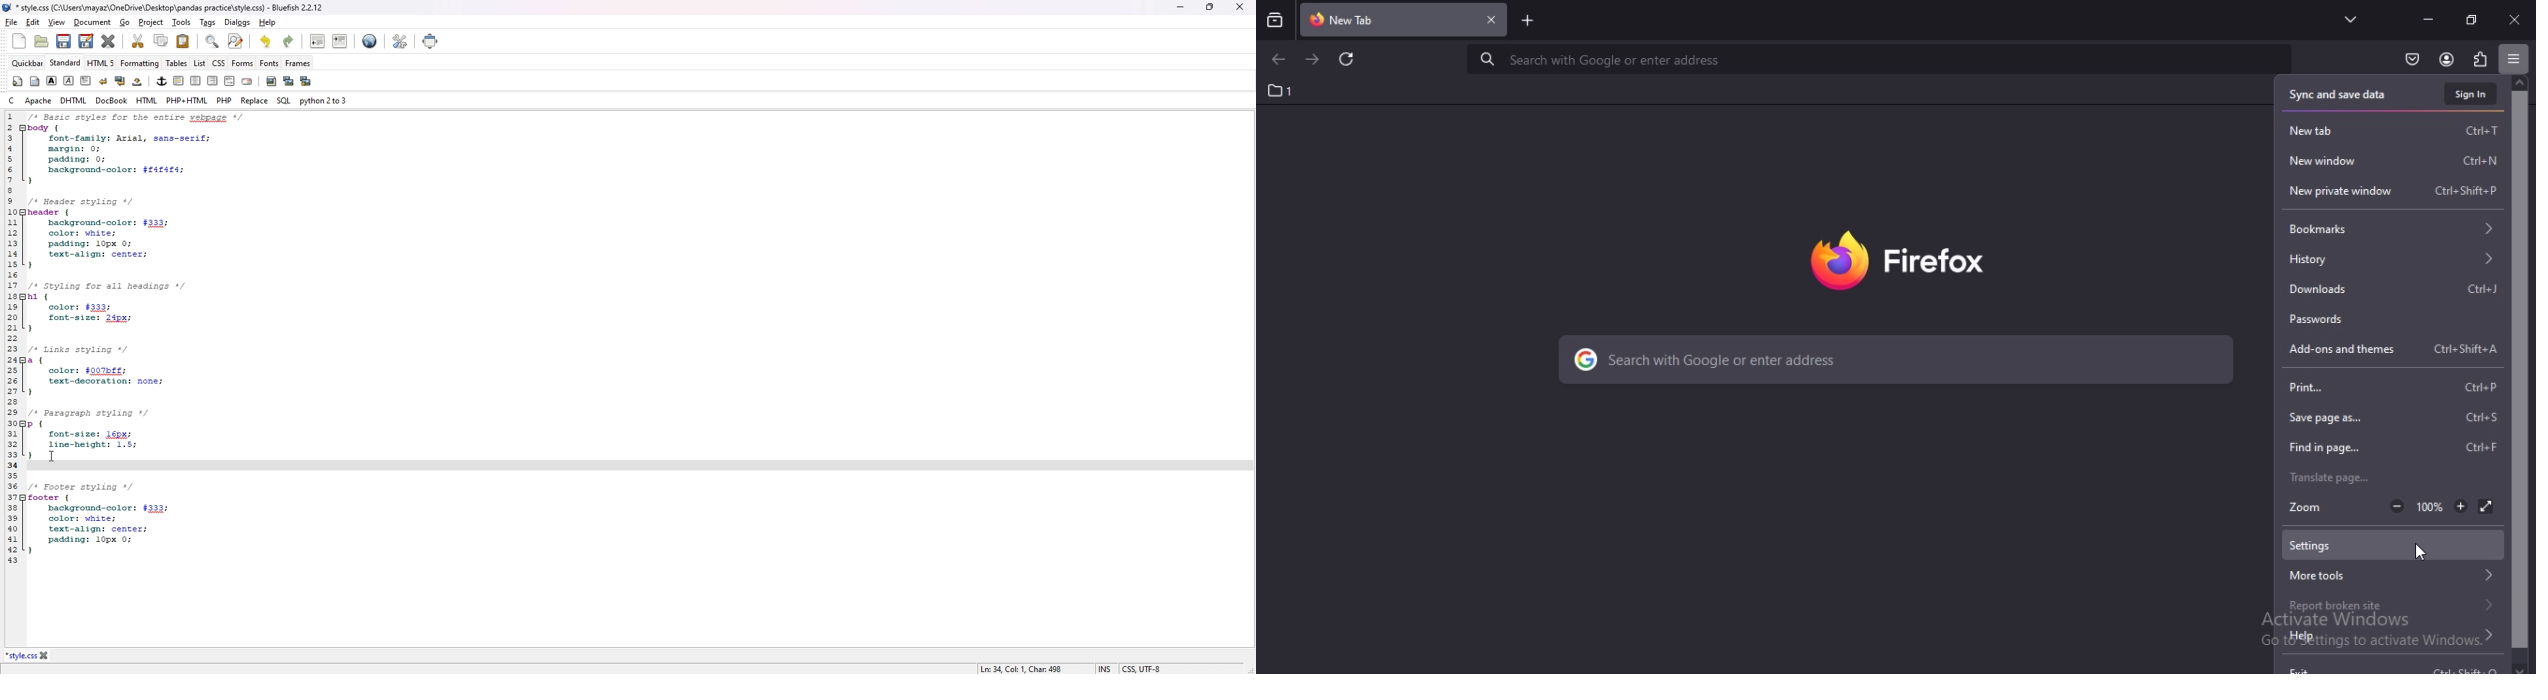 The height and width of the screenshot is (700, 2548). Describe the element at coordinates (2397, 389) in the screenshot. I see `print...` at that location.